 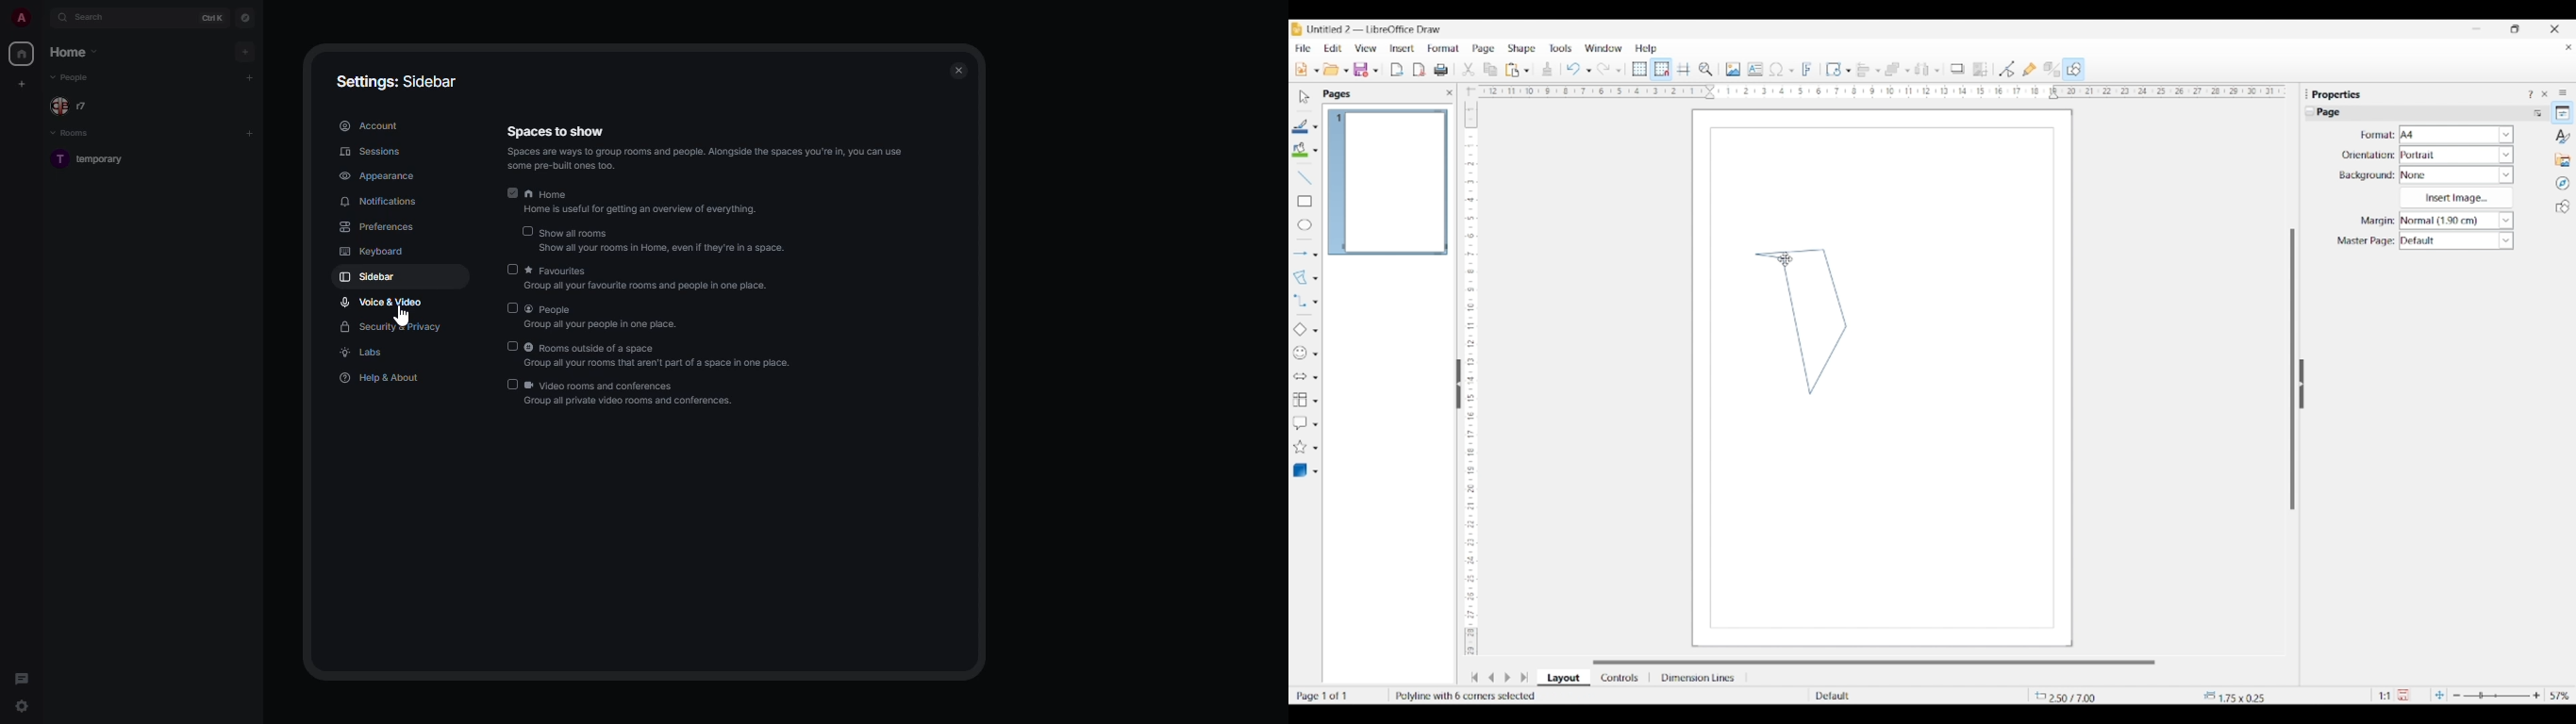 What do you see at coordinates (1877, 91) in the screenshot?
I see `Horizontal ruler` at bounding box center [1877, 91].